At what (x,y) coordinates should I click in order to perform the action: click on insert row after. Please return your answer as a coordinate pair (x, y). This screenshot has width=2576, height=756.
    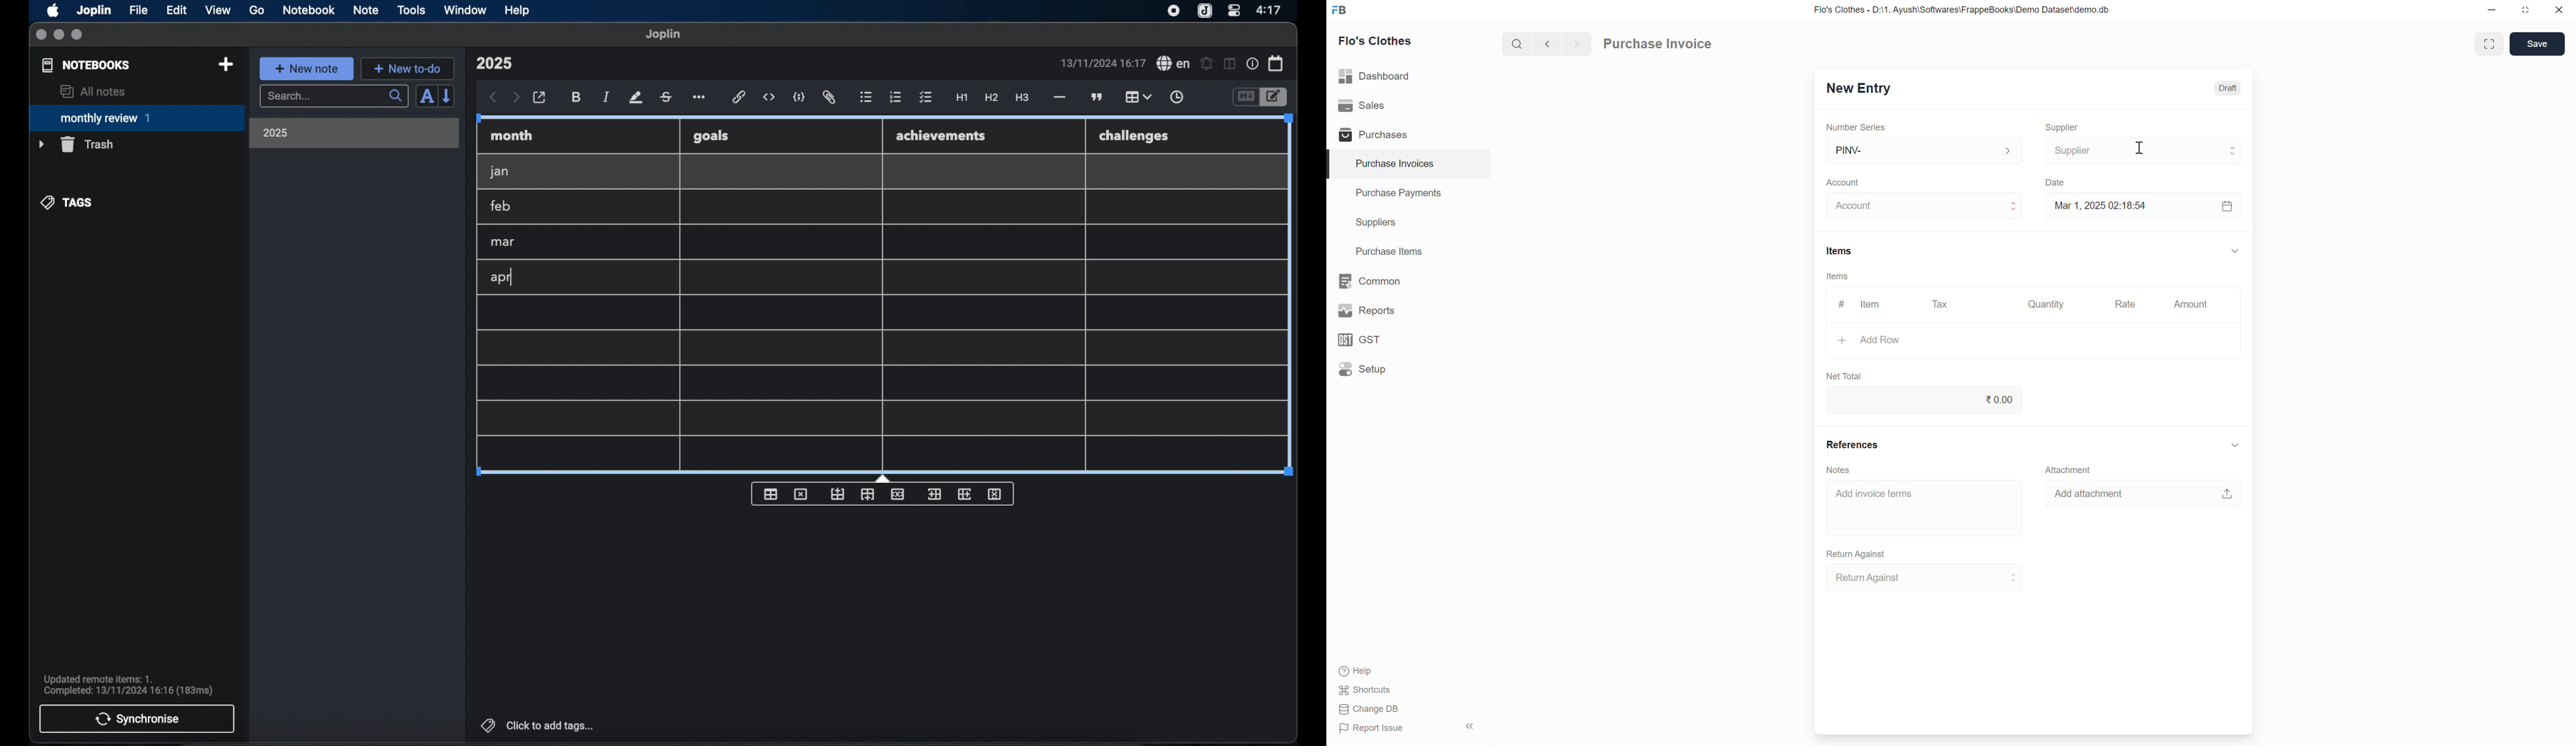
    Looking at the image, I should click on (868, 495).